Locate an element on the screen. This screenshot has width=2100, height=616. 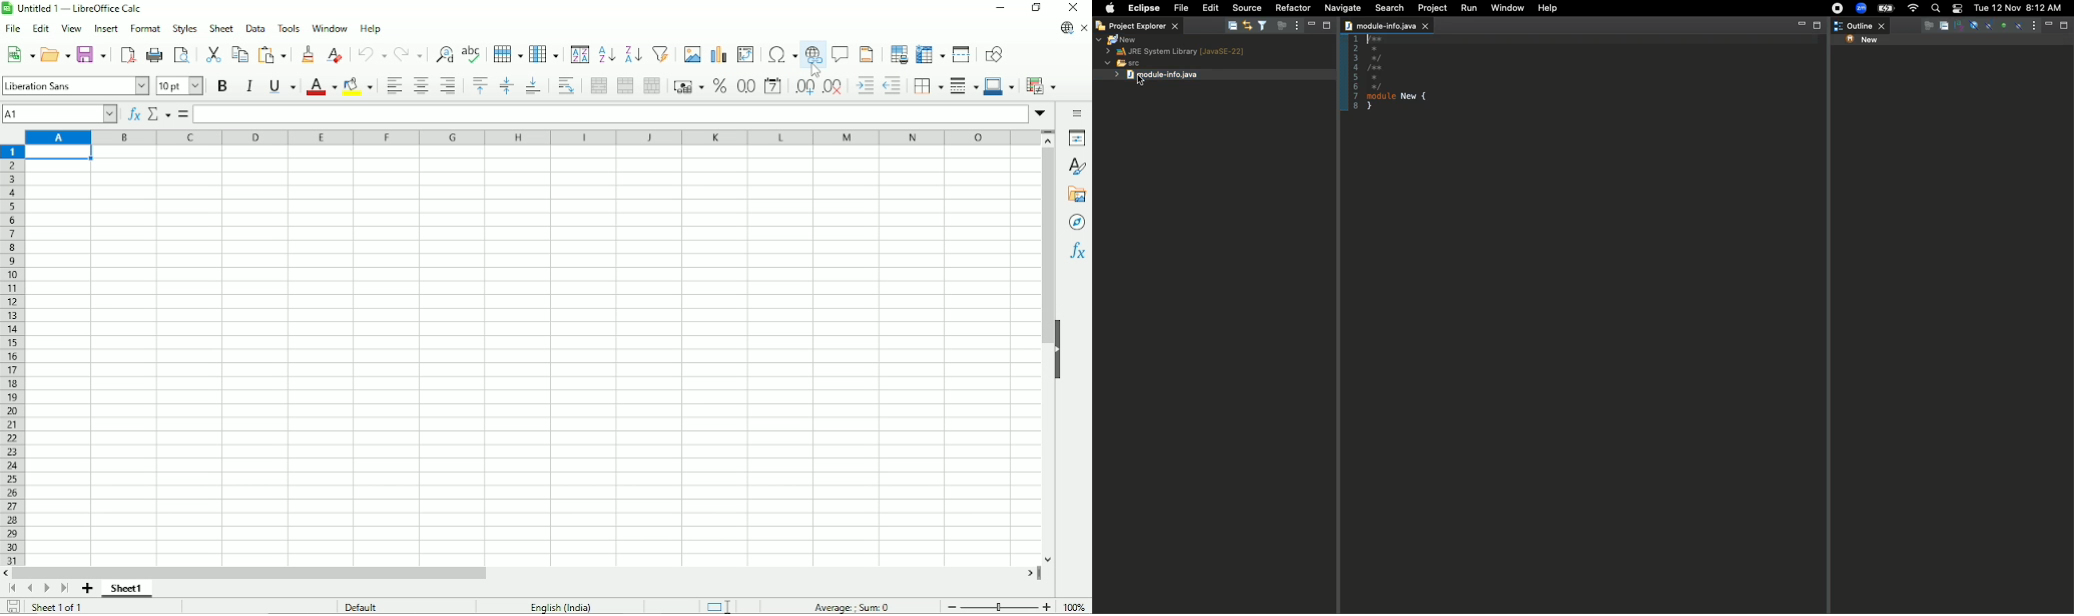
Gallery is located at coordinates (1076, 197).